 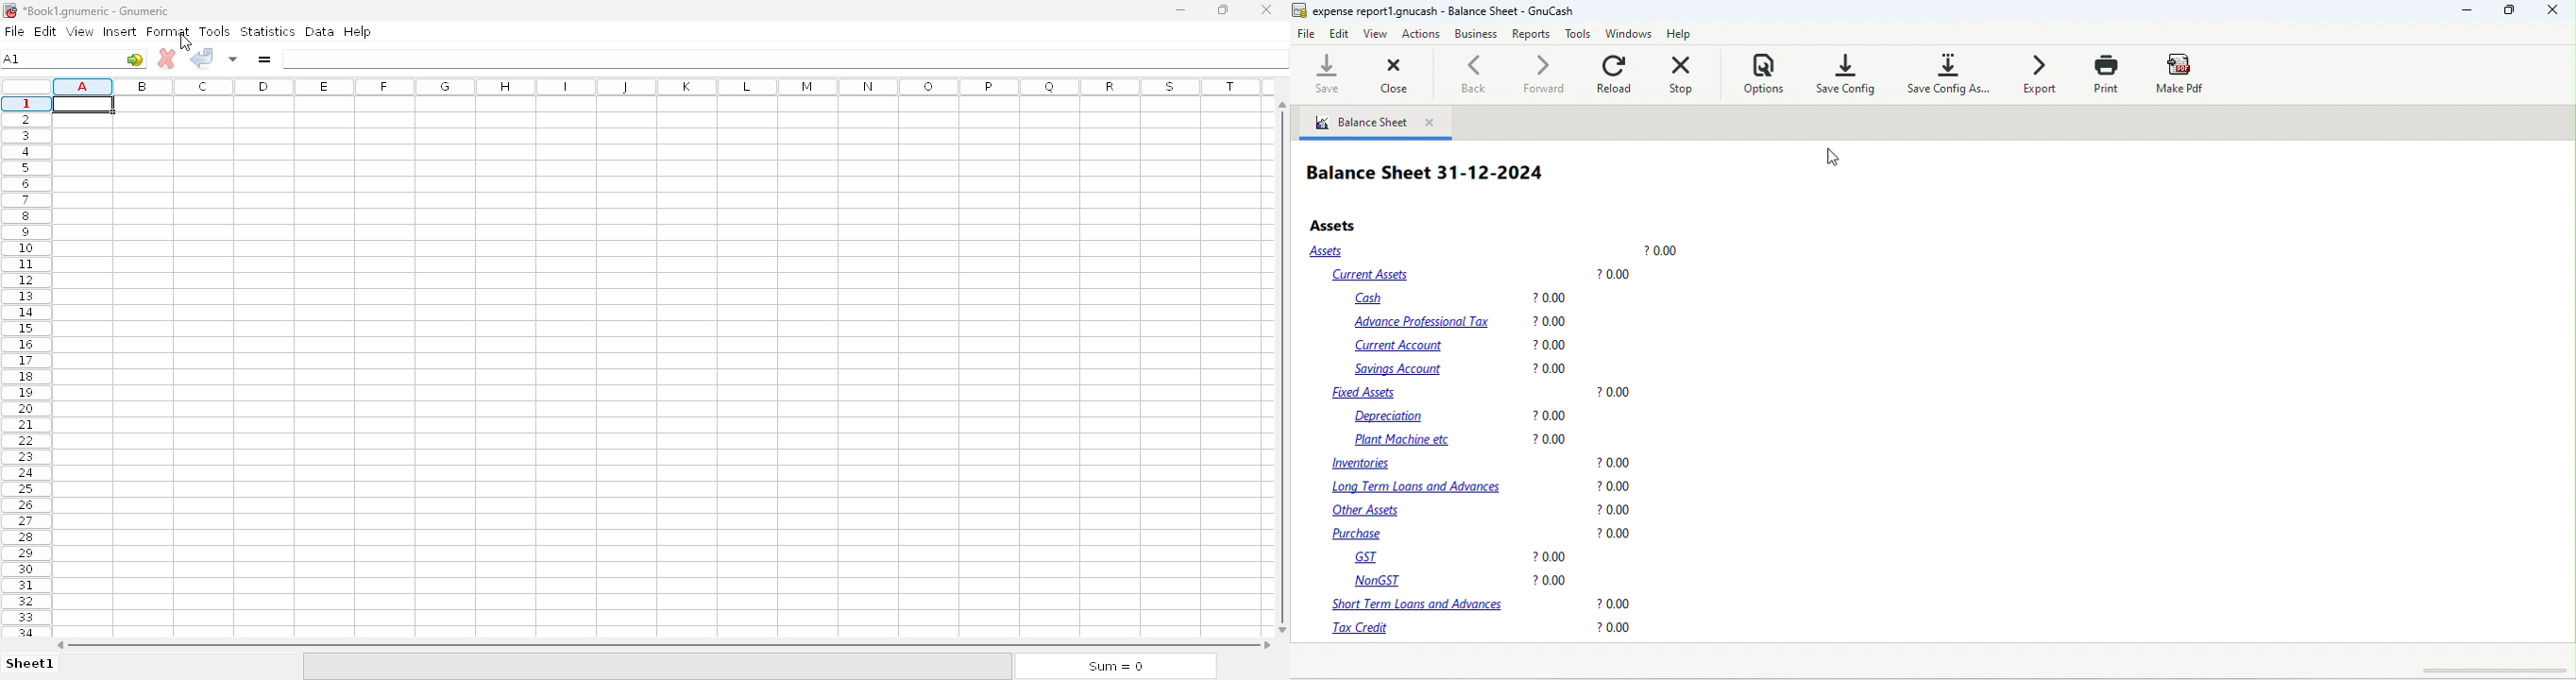 What do you see at coordinates (1181, 10) in the screenshot?
I see `minimize` at bounding box center [1181, 10].